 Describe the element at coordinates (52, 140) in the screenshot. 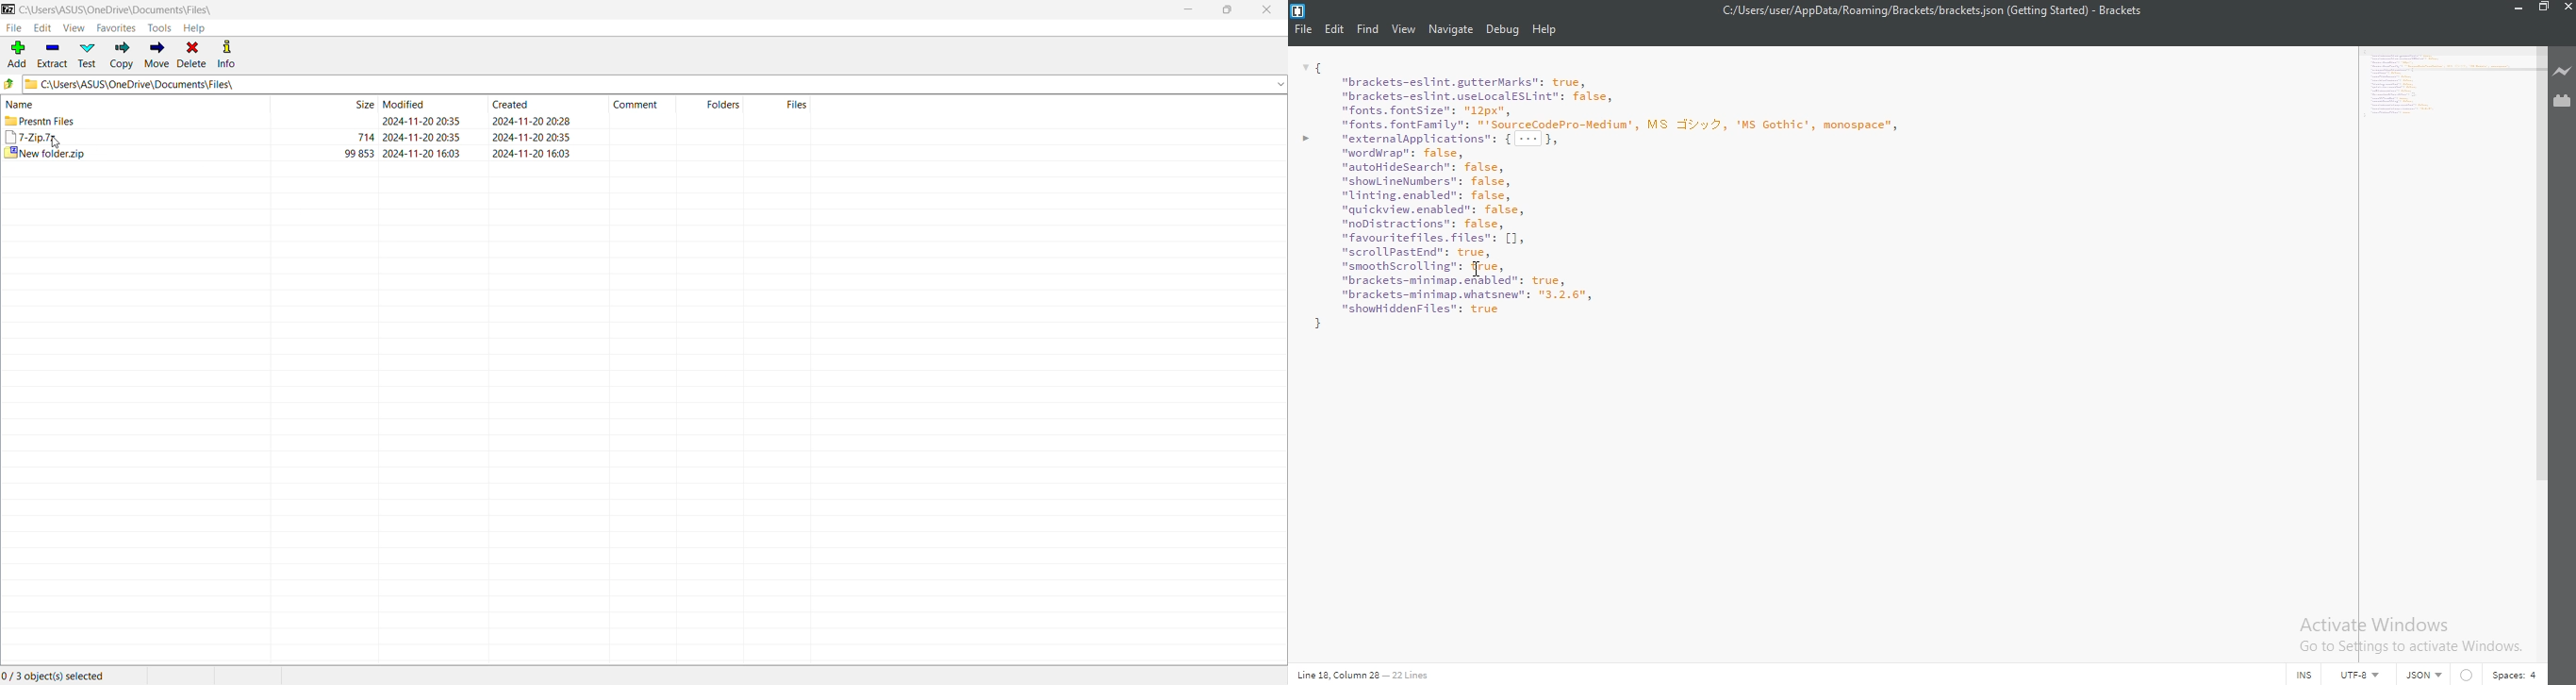

I see `cursor` at that location.